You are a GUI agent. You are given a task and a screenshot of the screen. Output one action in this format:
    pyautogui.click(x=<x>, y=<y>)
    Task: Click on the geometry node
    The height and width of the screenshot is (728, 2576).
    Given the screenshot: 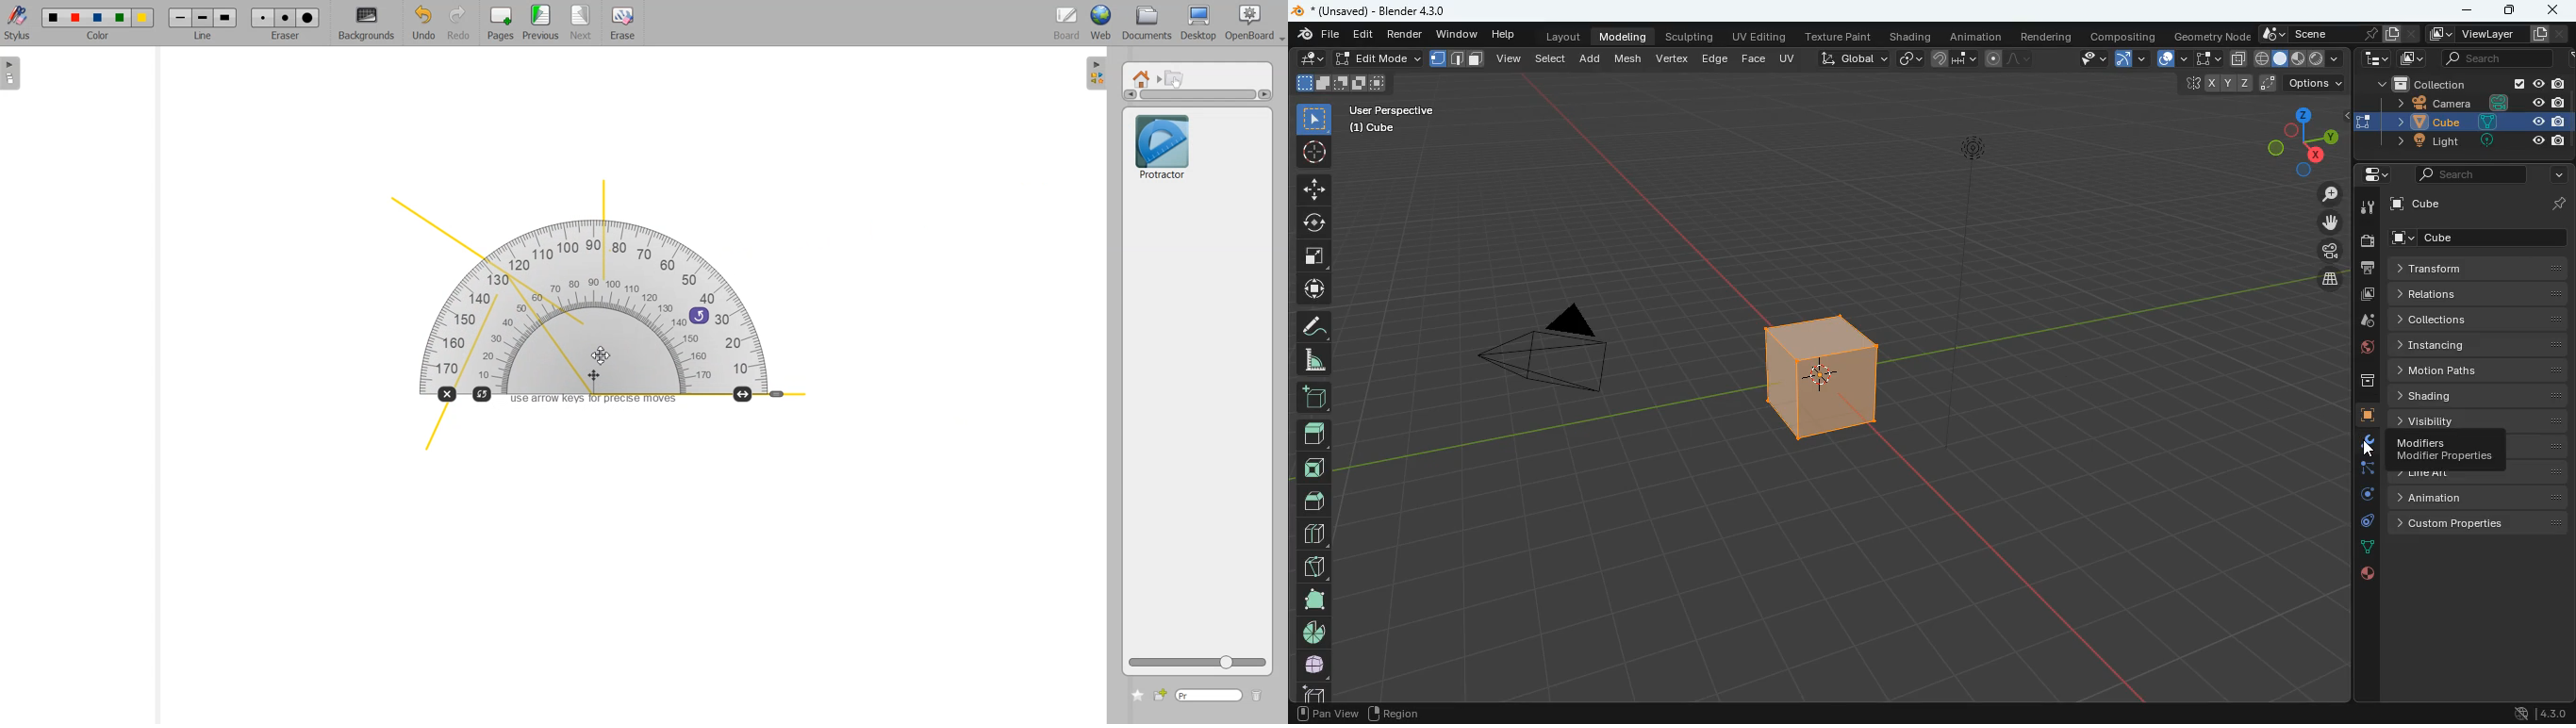 What is the action you would take?
    pyautogui.click(x=2212, y=34)
    